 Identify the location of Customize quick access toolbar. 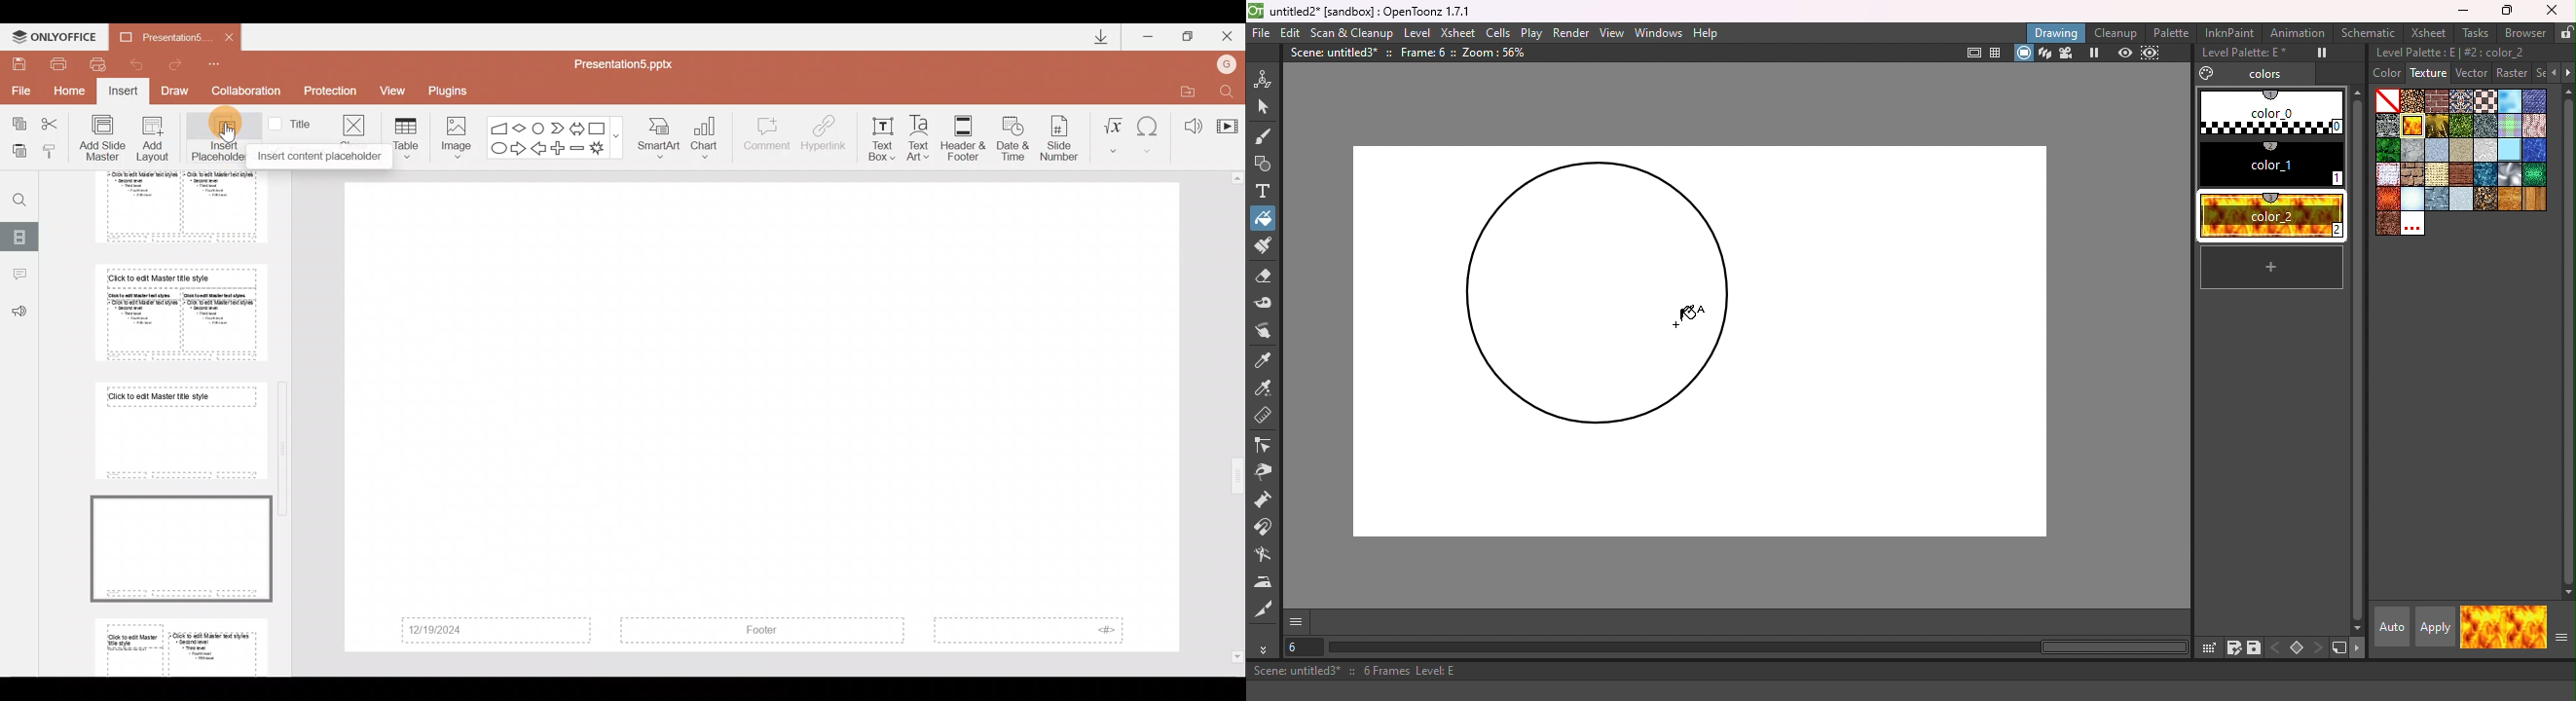
(223, 64).